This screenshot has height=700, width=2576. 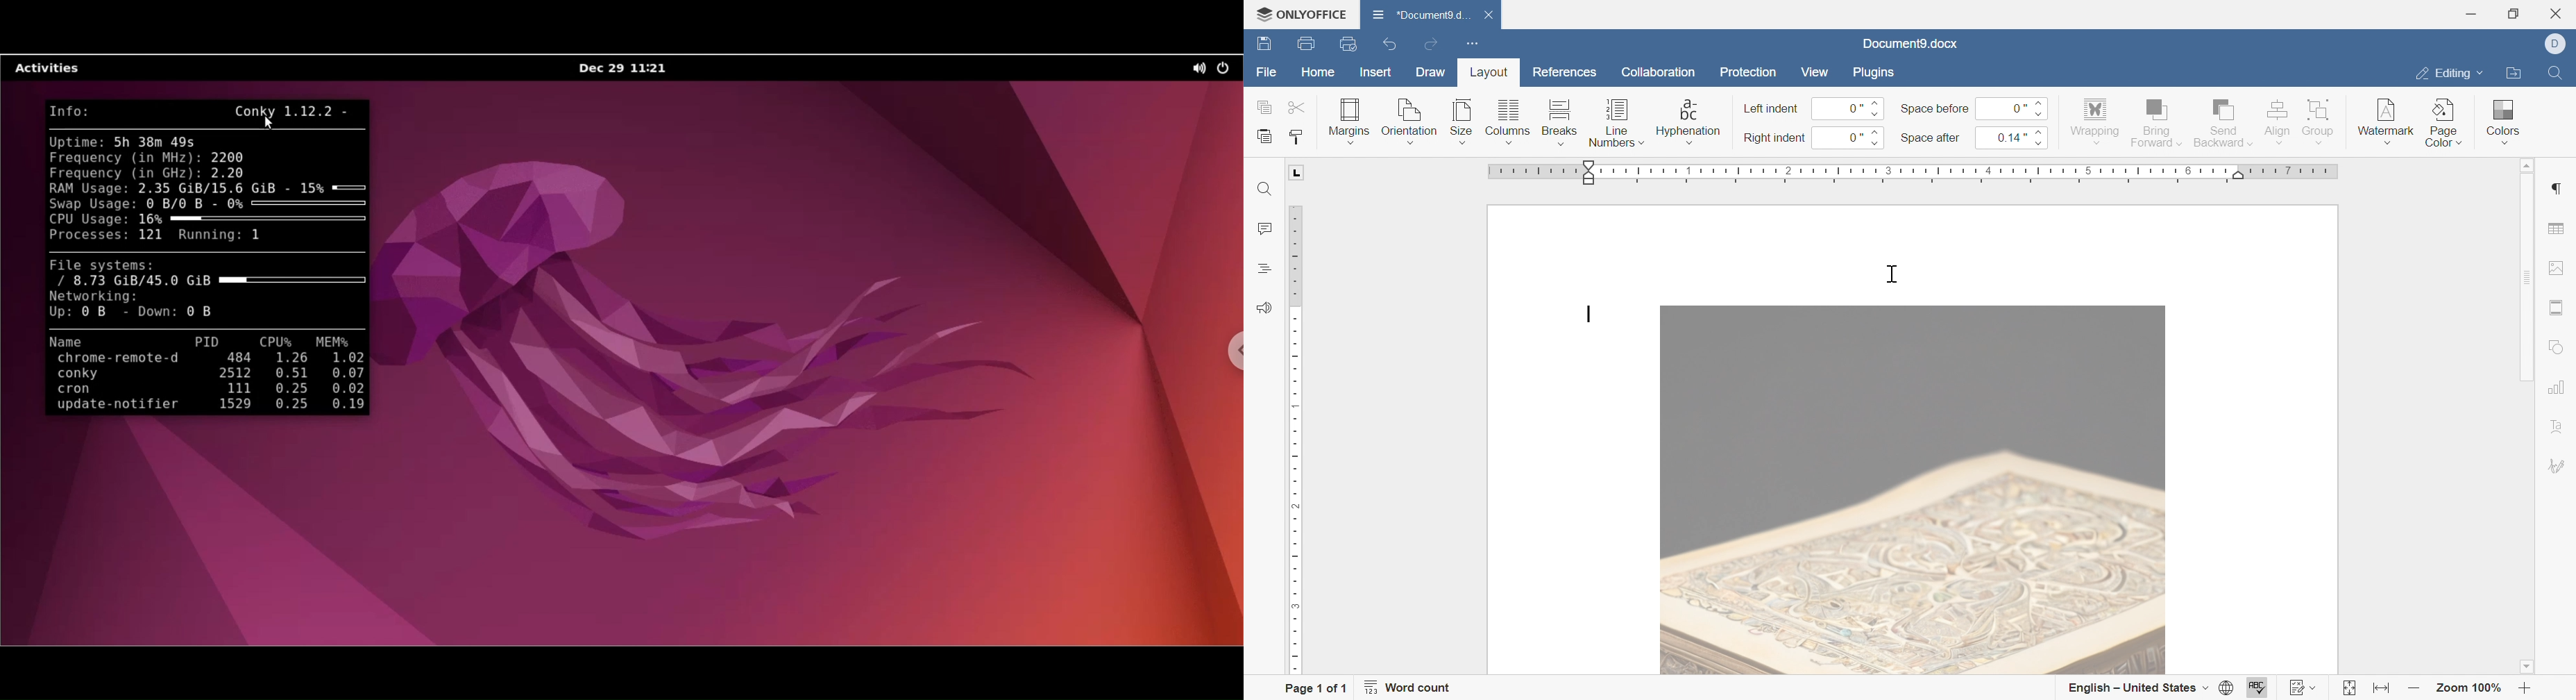 I want to click on cut, so click(x=1298, y=107).